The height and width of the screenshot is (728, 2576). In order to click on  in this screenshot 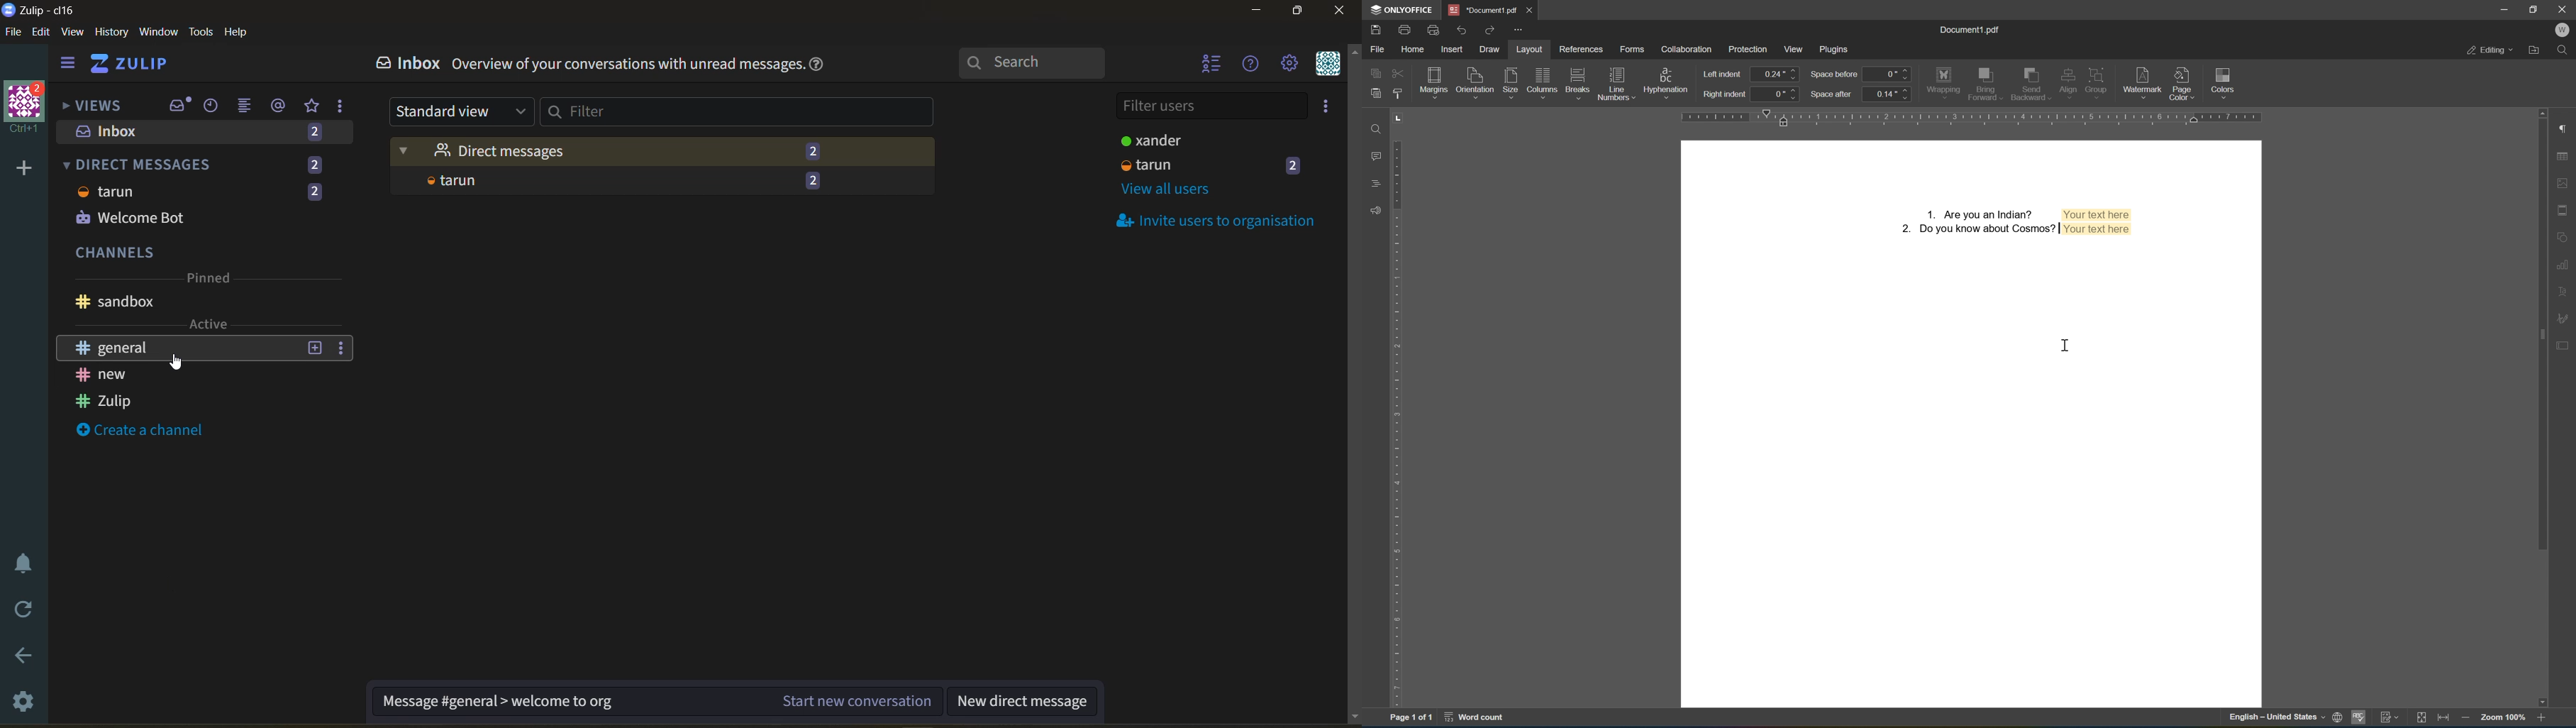, I will do `click(205, 205)`.